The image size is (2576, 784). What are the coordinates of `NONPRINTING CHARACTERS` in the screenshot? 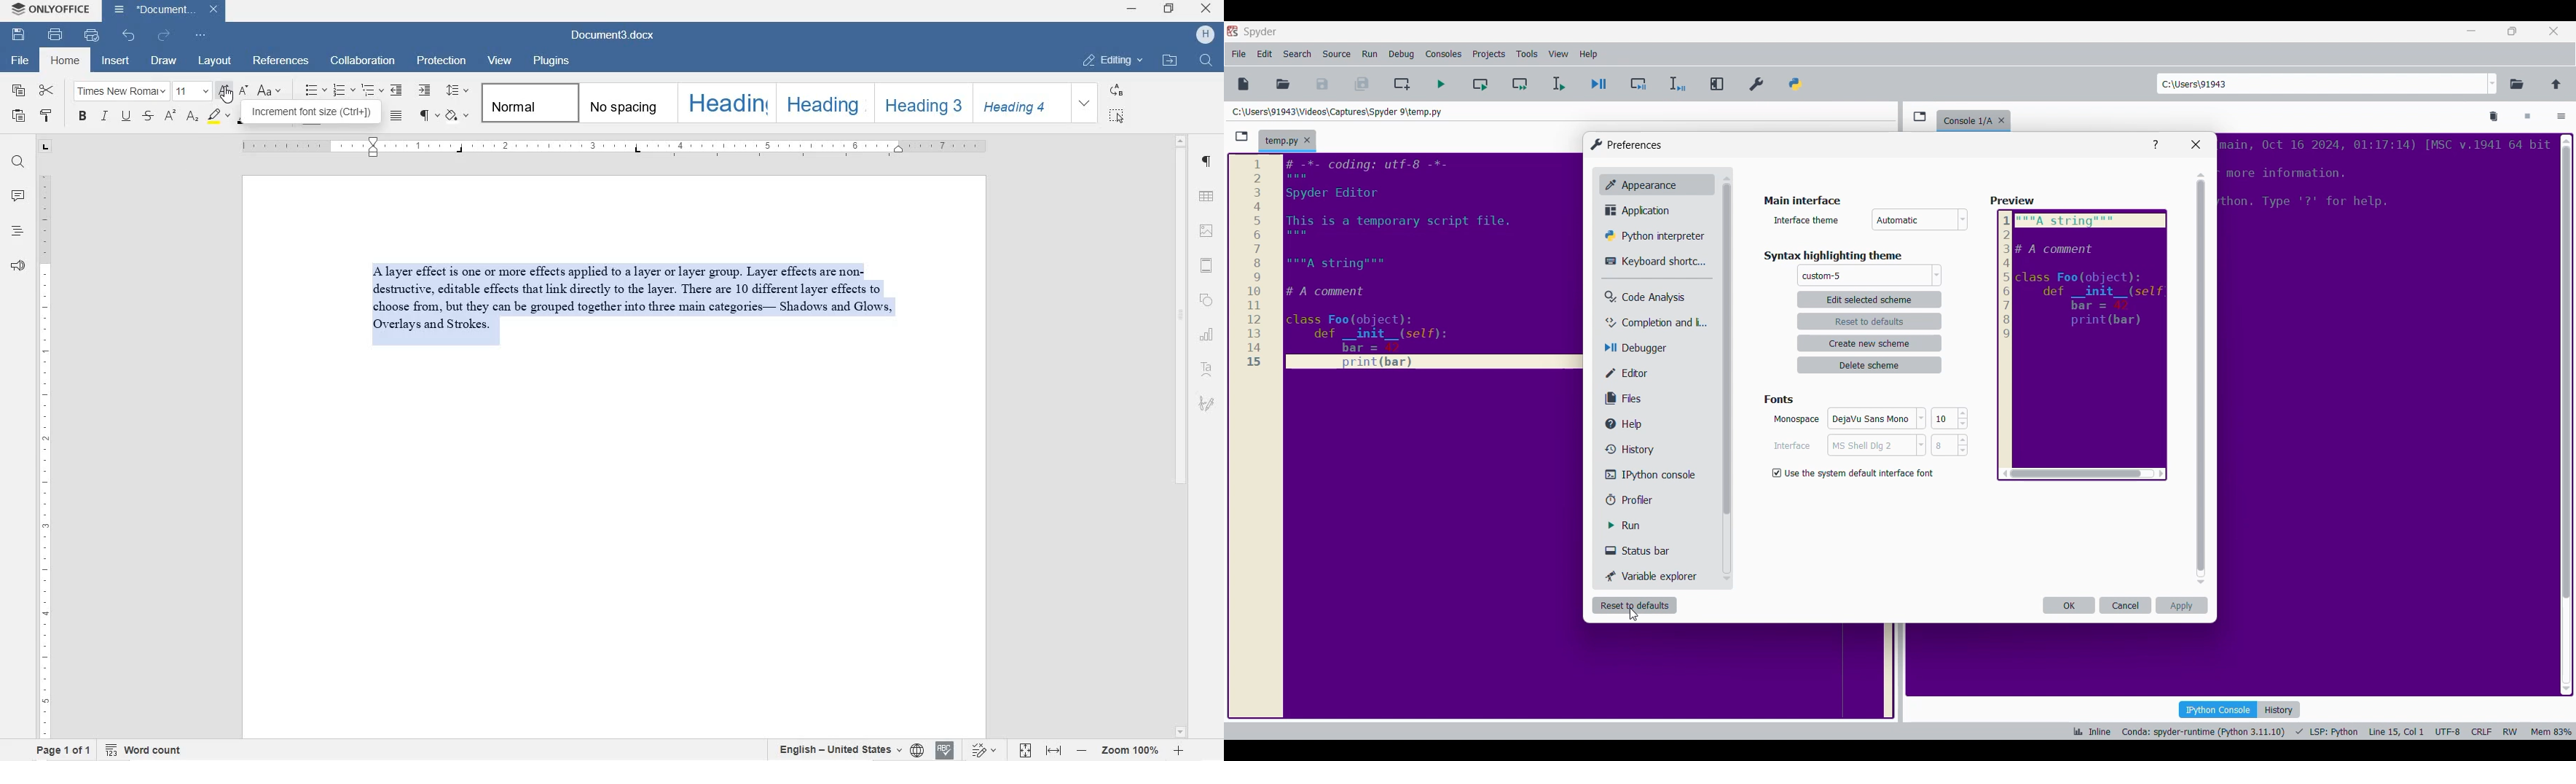 It's located at (429, 116).